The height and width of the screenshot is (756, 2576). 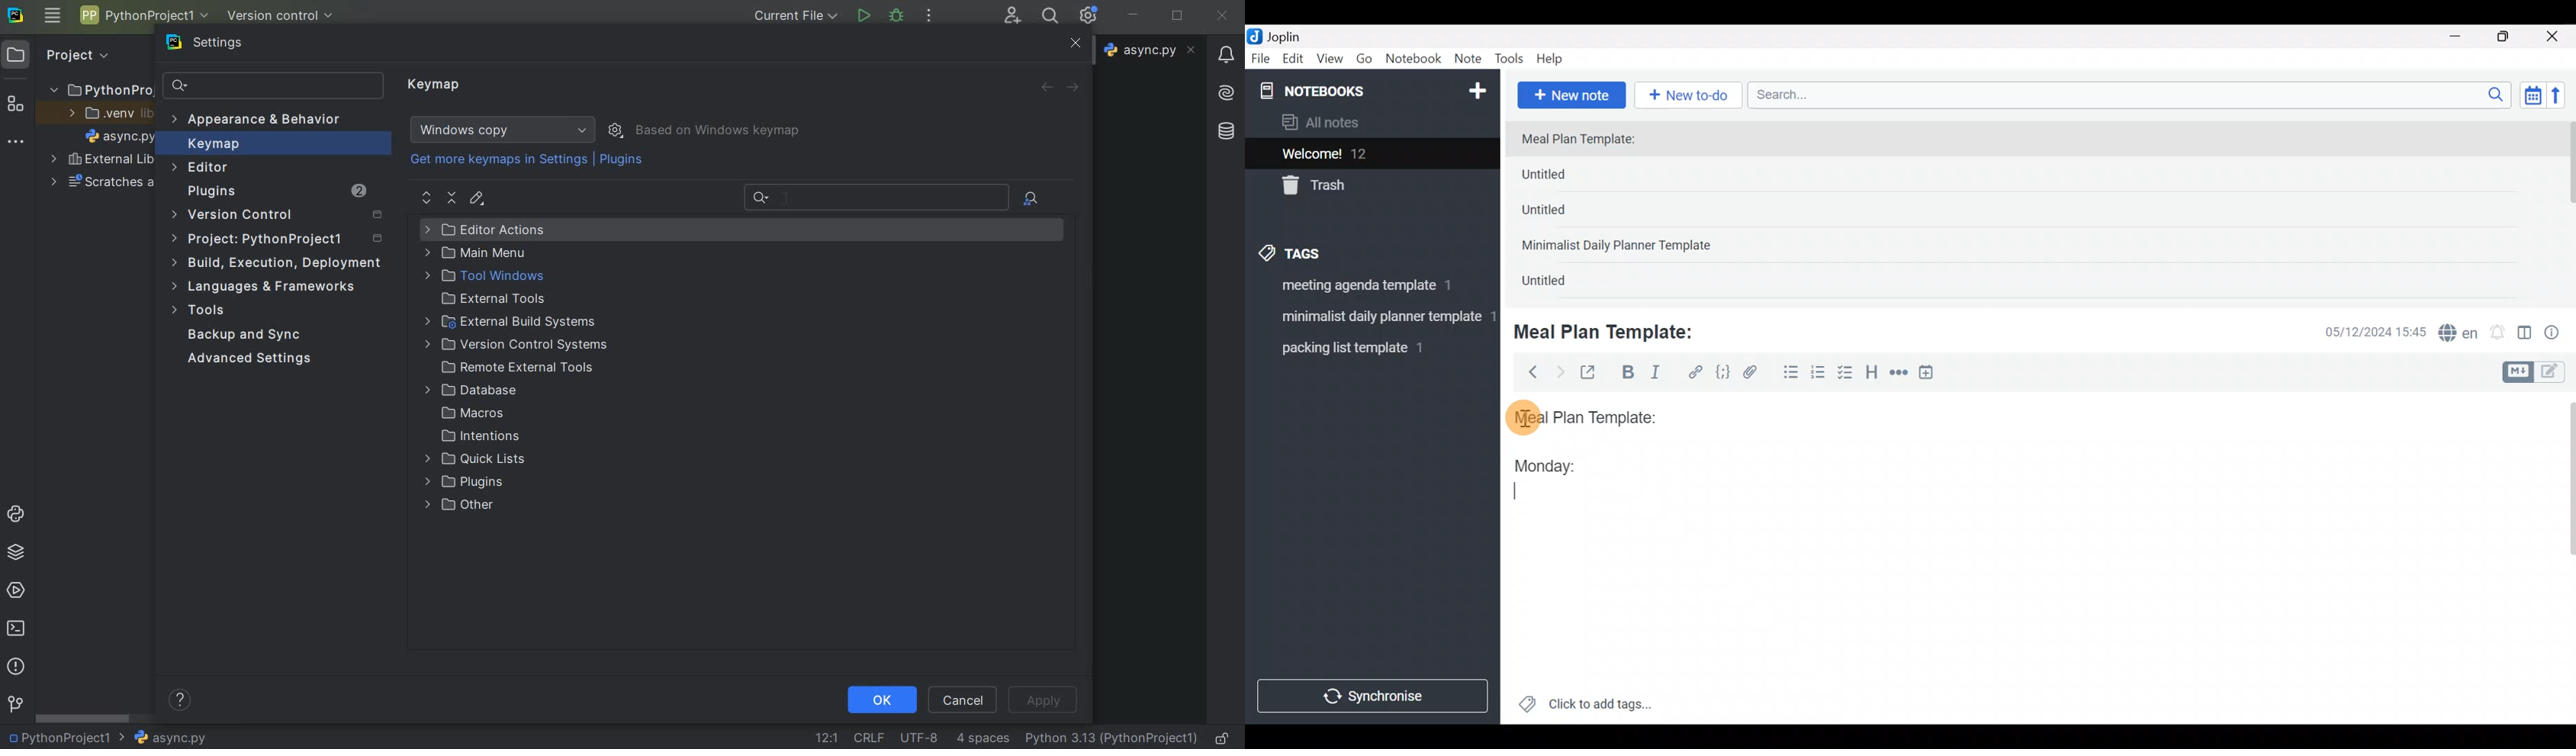 What do you see at coordinates (476, 198) in the screenshot?
I see `edit shortcut` at bounding box center [476, 198].